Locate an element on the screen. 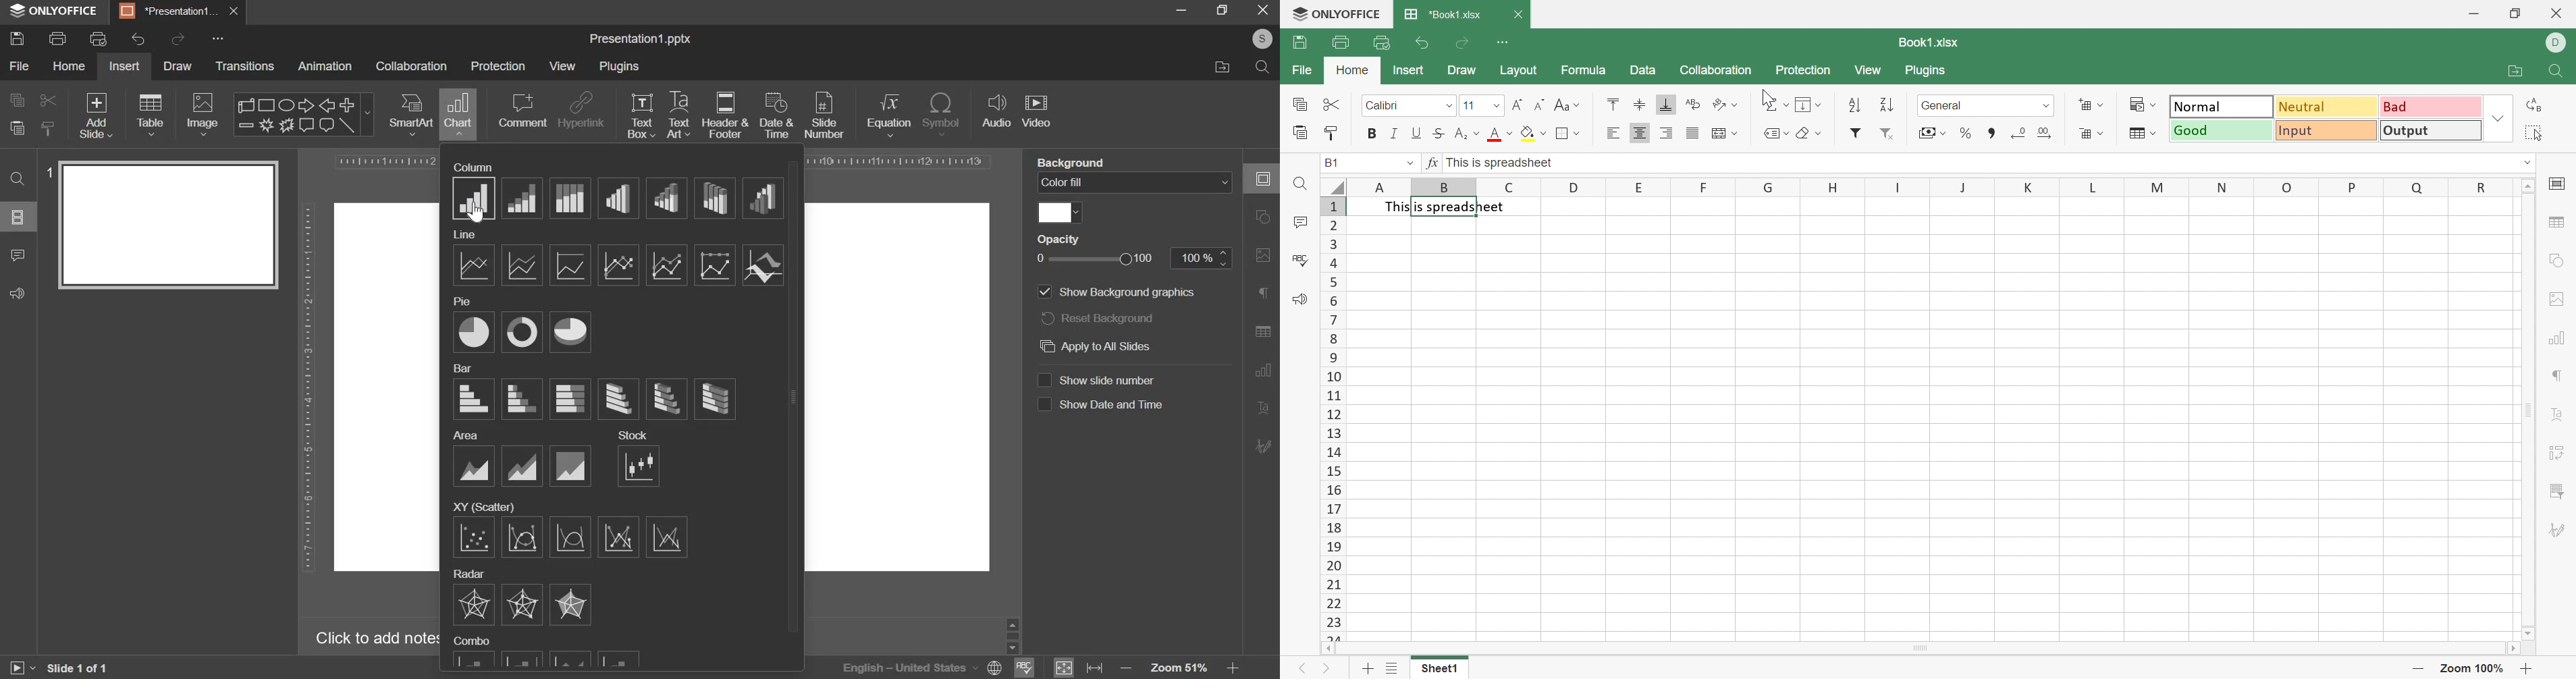 The image size is (2576, 700). radar is located at coordinates (467, 571).